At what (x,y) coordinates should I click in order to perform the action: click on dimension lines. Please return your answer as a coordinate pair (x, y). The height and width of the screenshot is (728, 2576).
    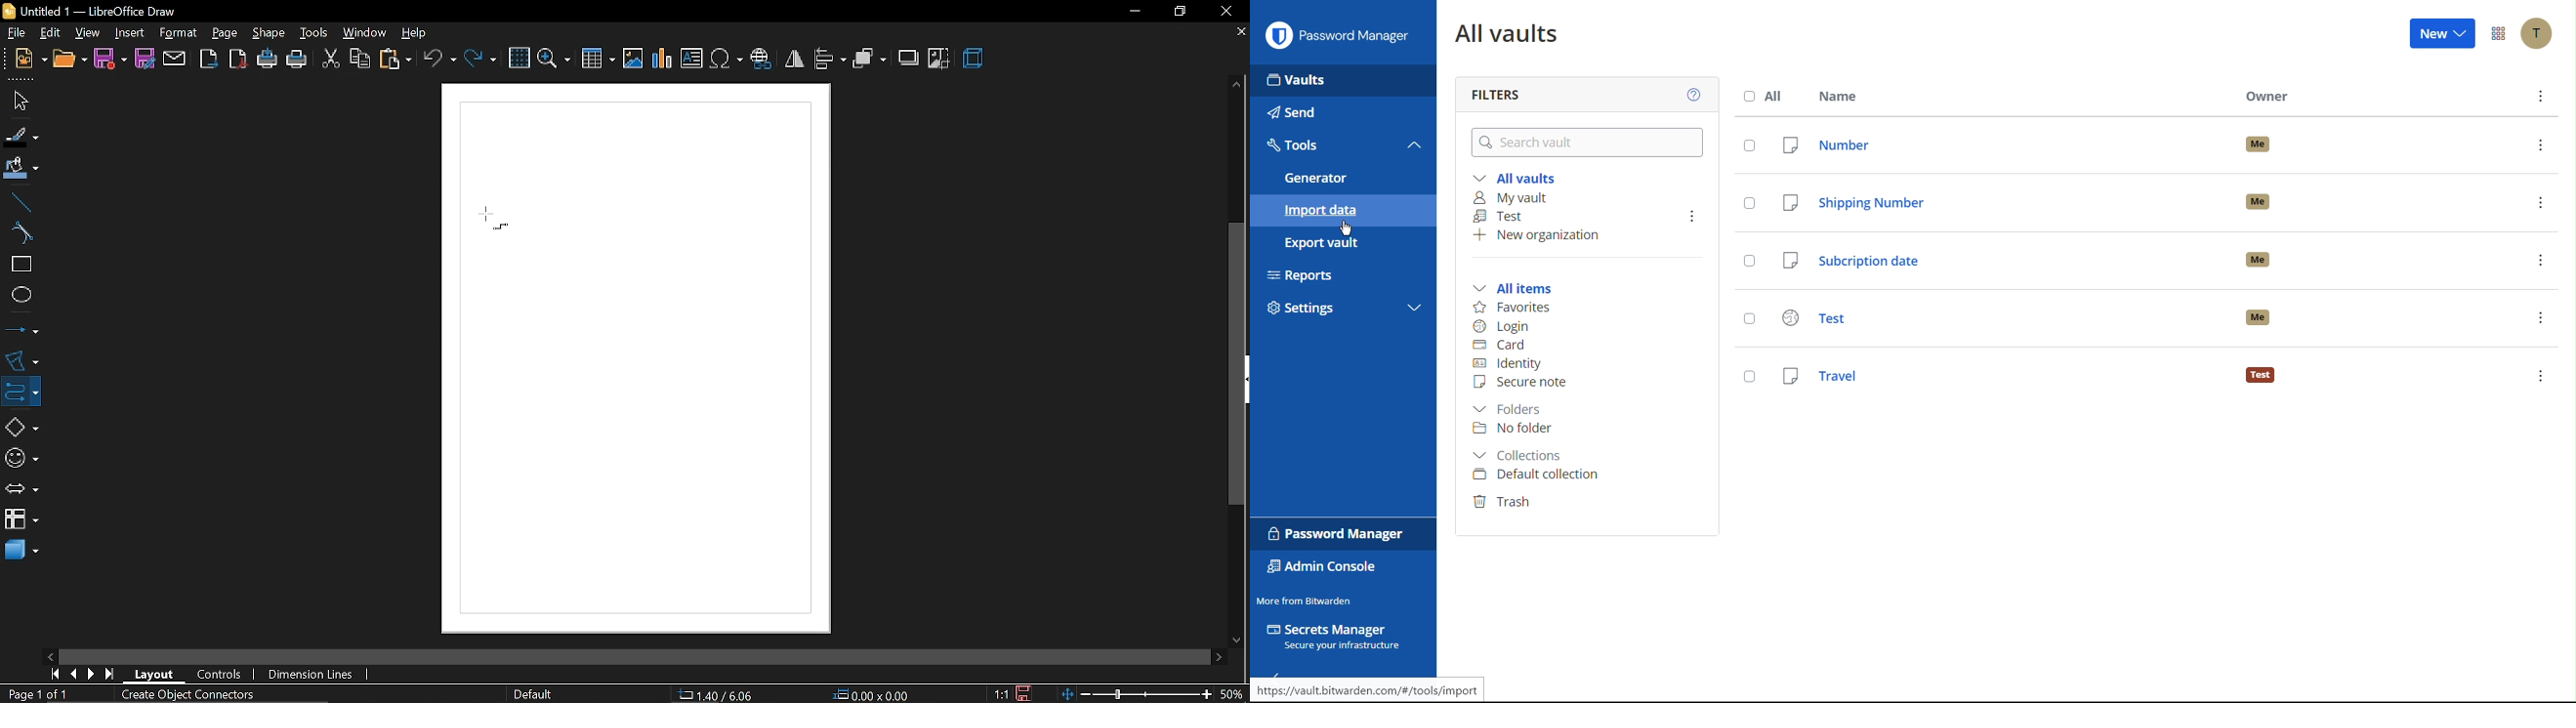
    Looking at the image, I should click on (313, 675).